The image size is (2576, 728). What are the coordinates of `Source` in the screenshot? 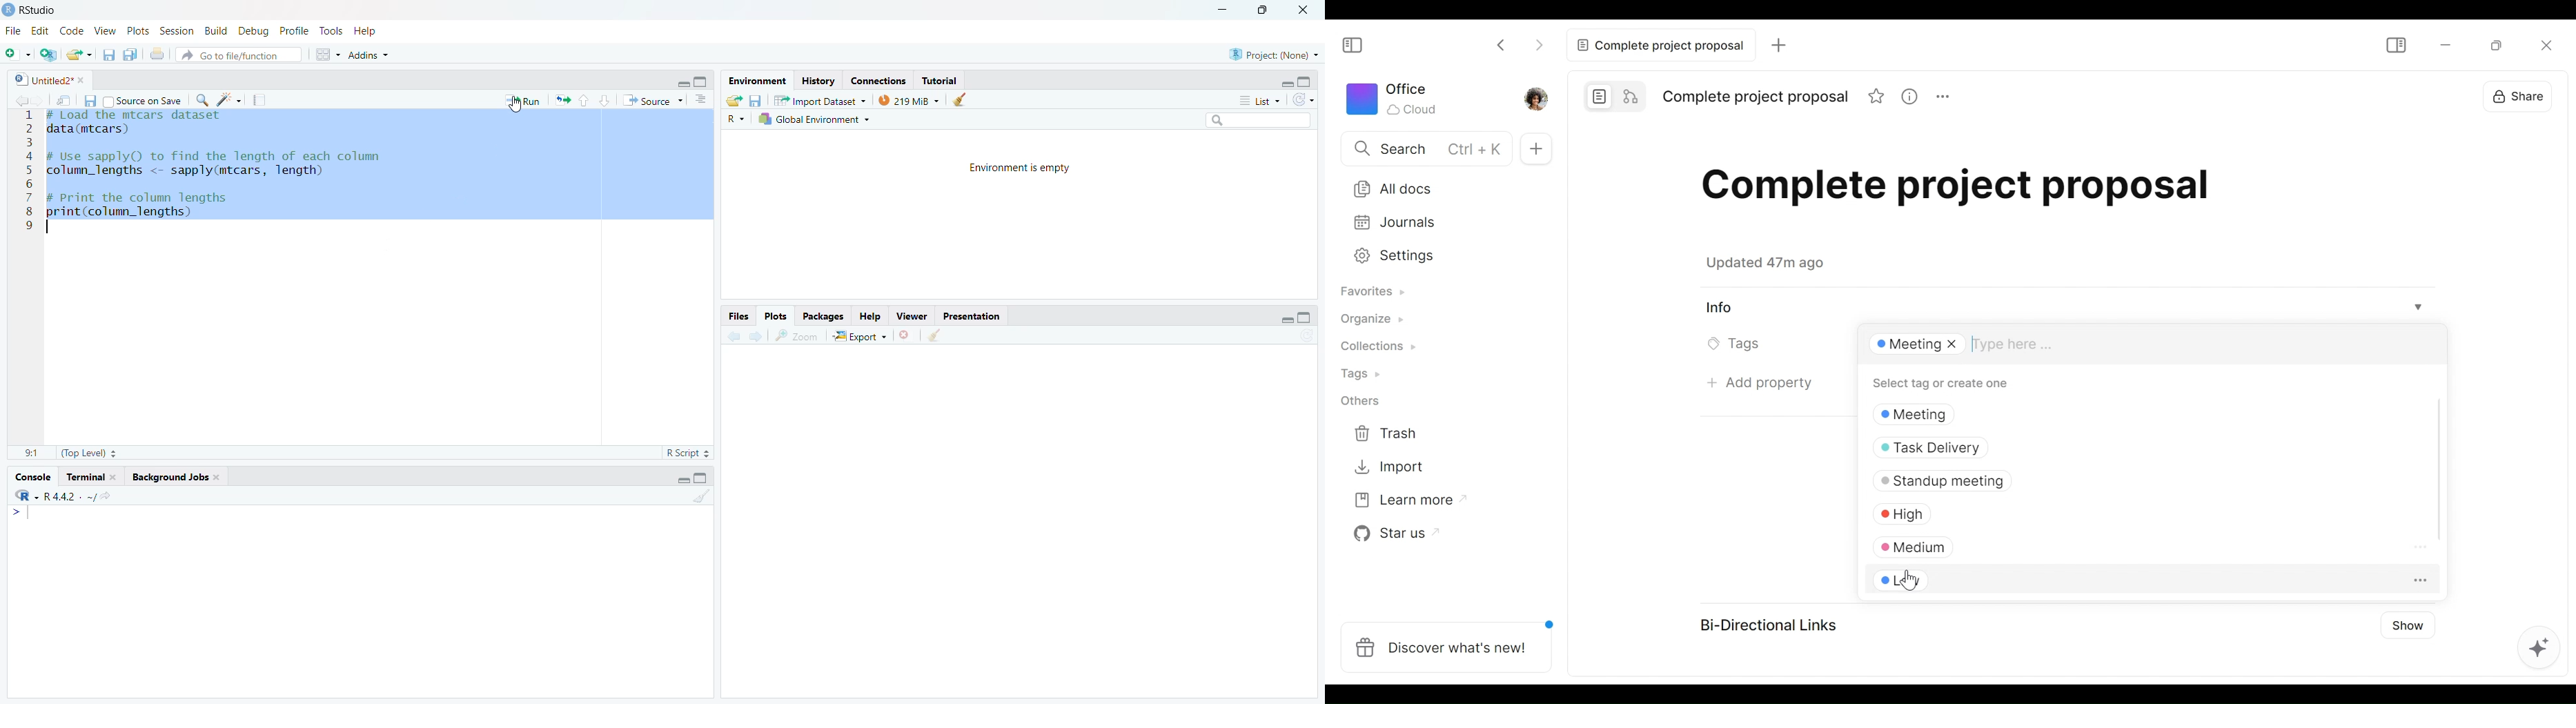 It's located at (652, 100).